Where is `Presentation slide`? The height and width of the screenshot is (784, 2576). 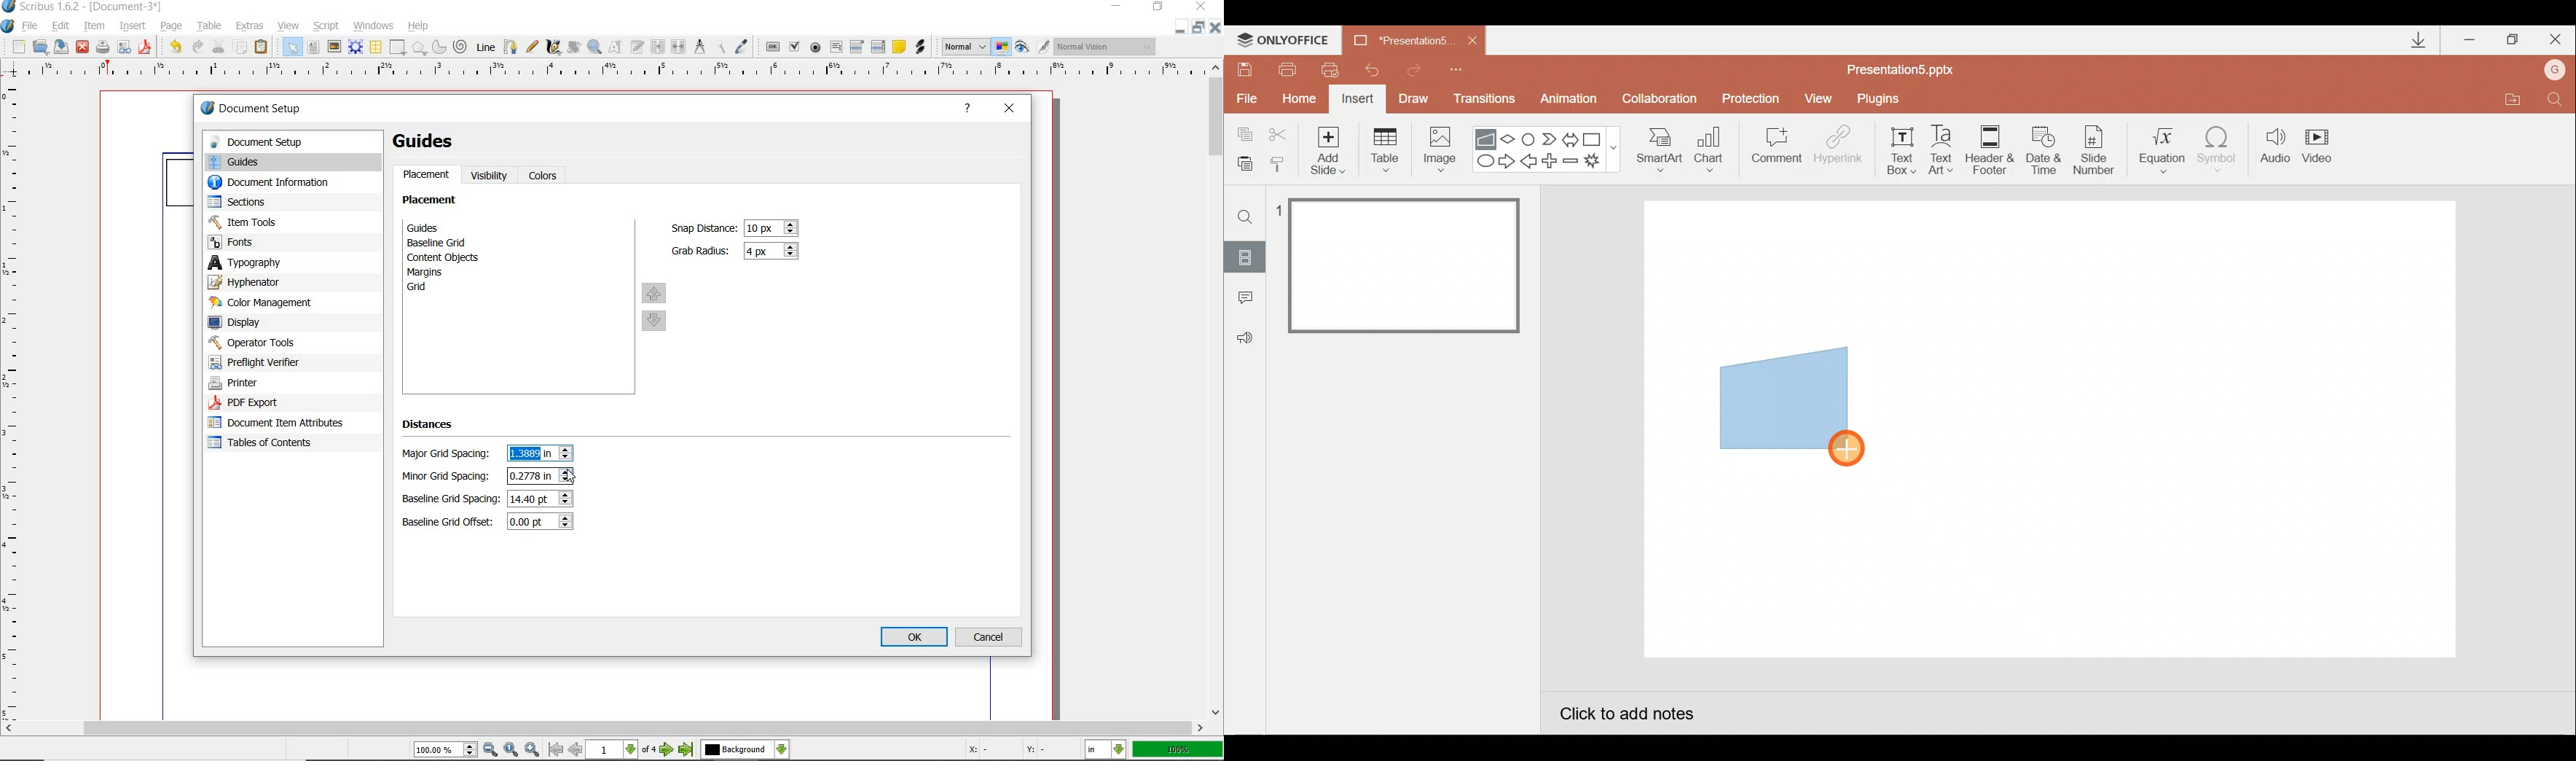
Presentation slide is located at coordinates (2187, 428).